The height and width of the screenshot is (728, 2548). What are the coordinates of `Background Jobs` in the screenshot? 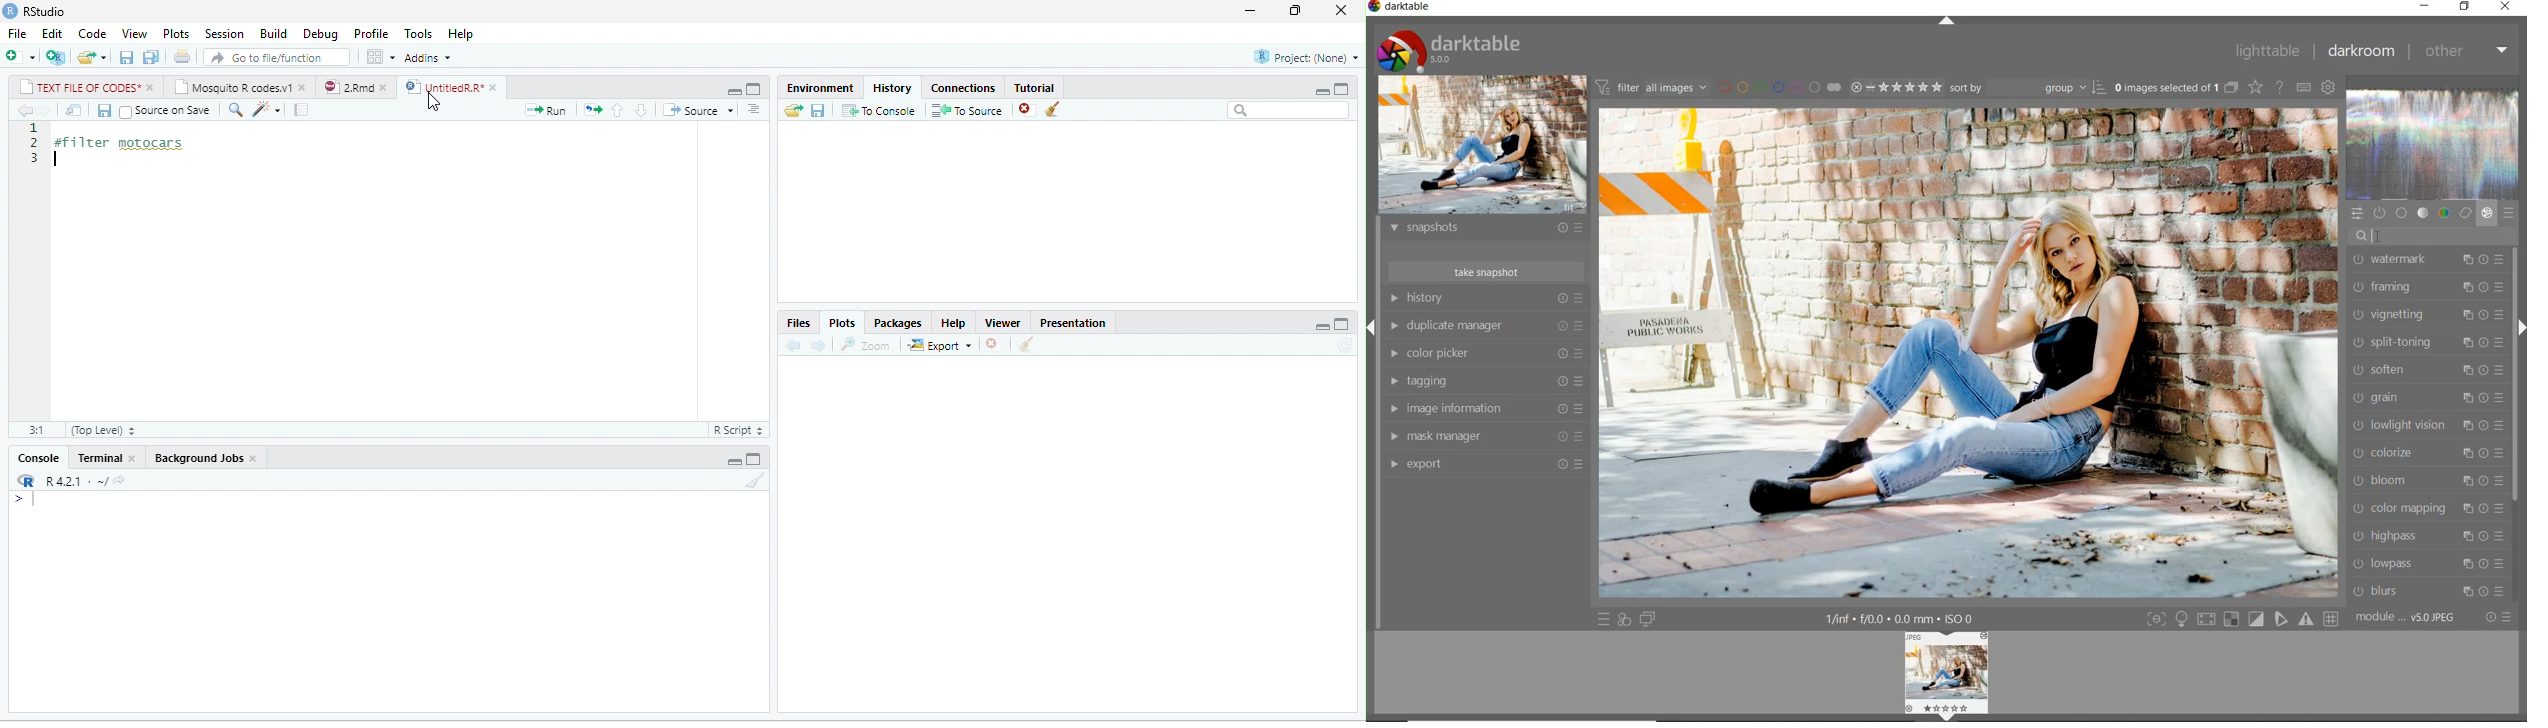 It's located at (197, 458).